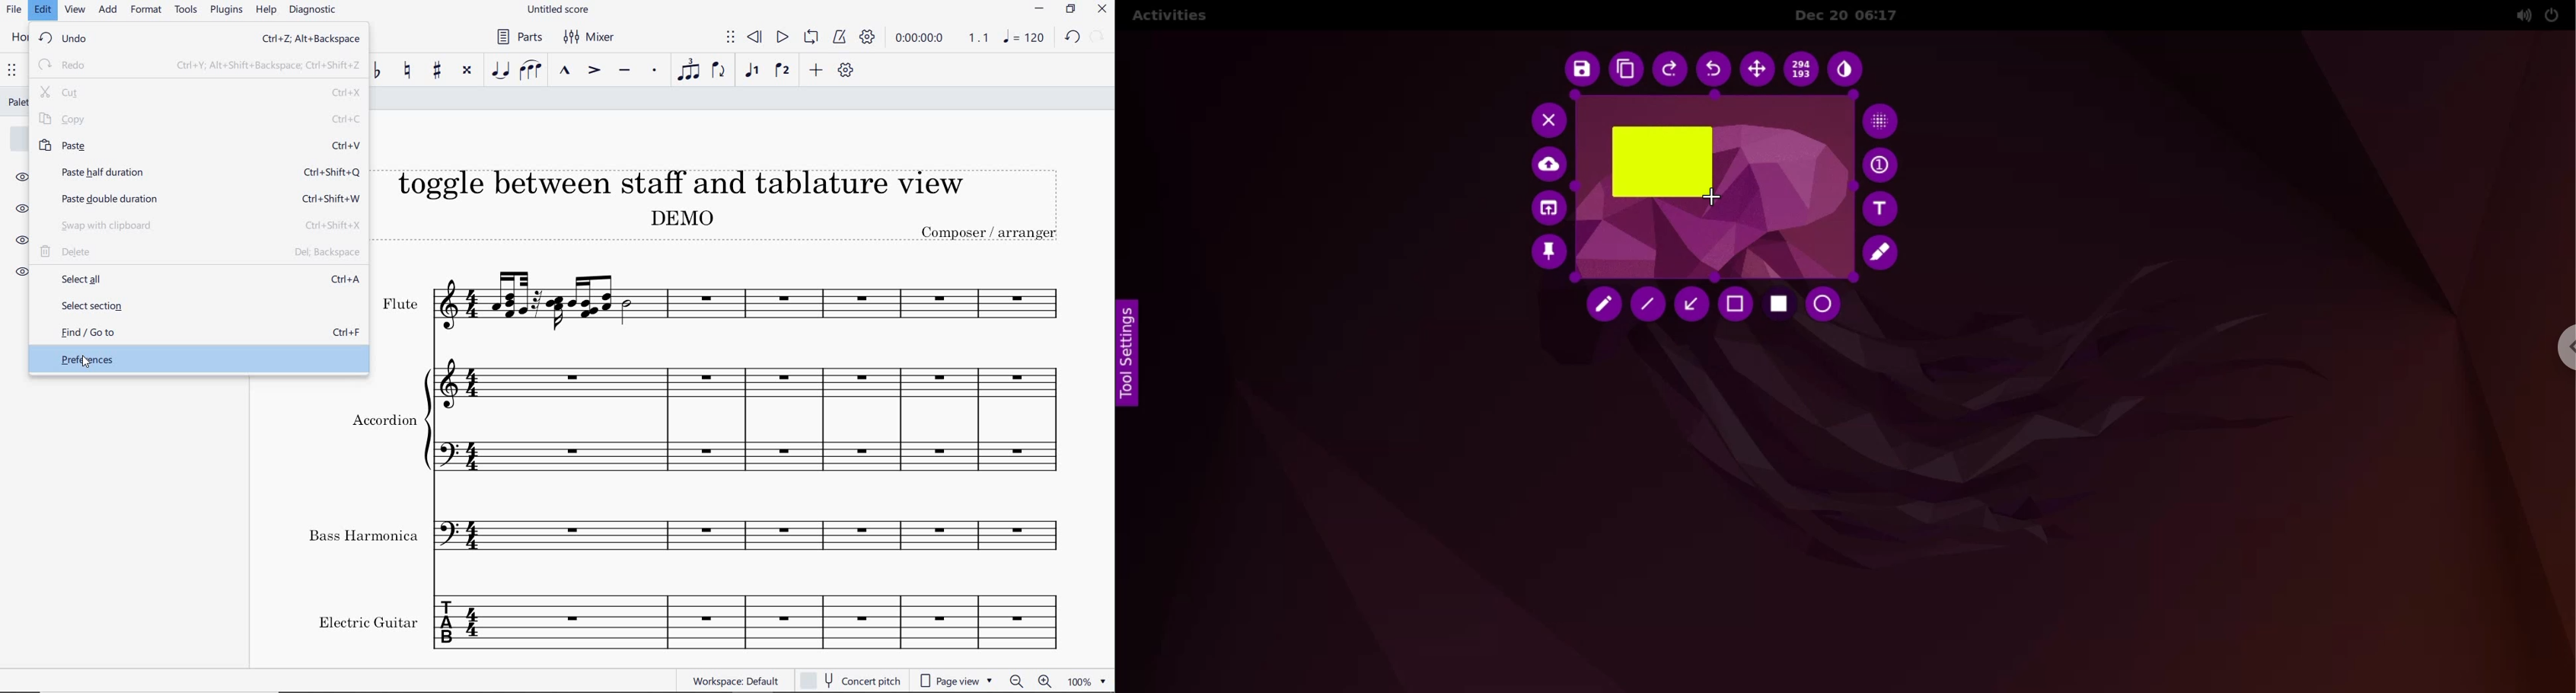 This screenshot has width=2576, height=700. Describe the element at coordinates (848, 72) in the screenshot. I see `customize toolbar` at that location.